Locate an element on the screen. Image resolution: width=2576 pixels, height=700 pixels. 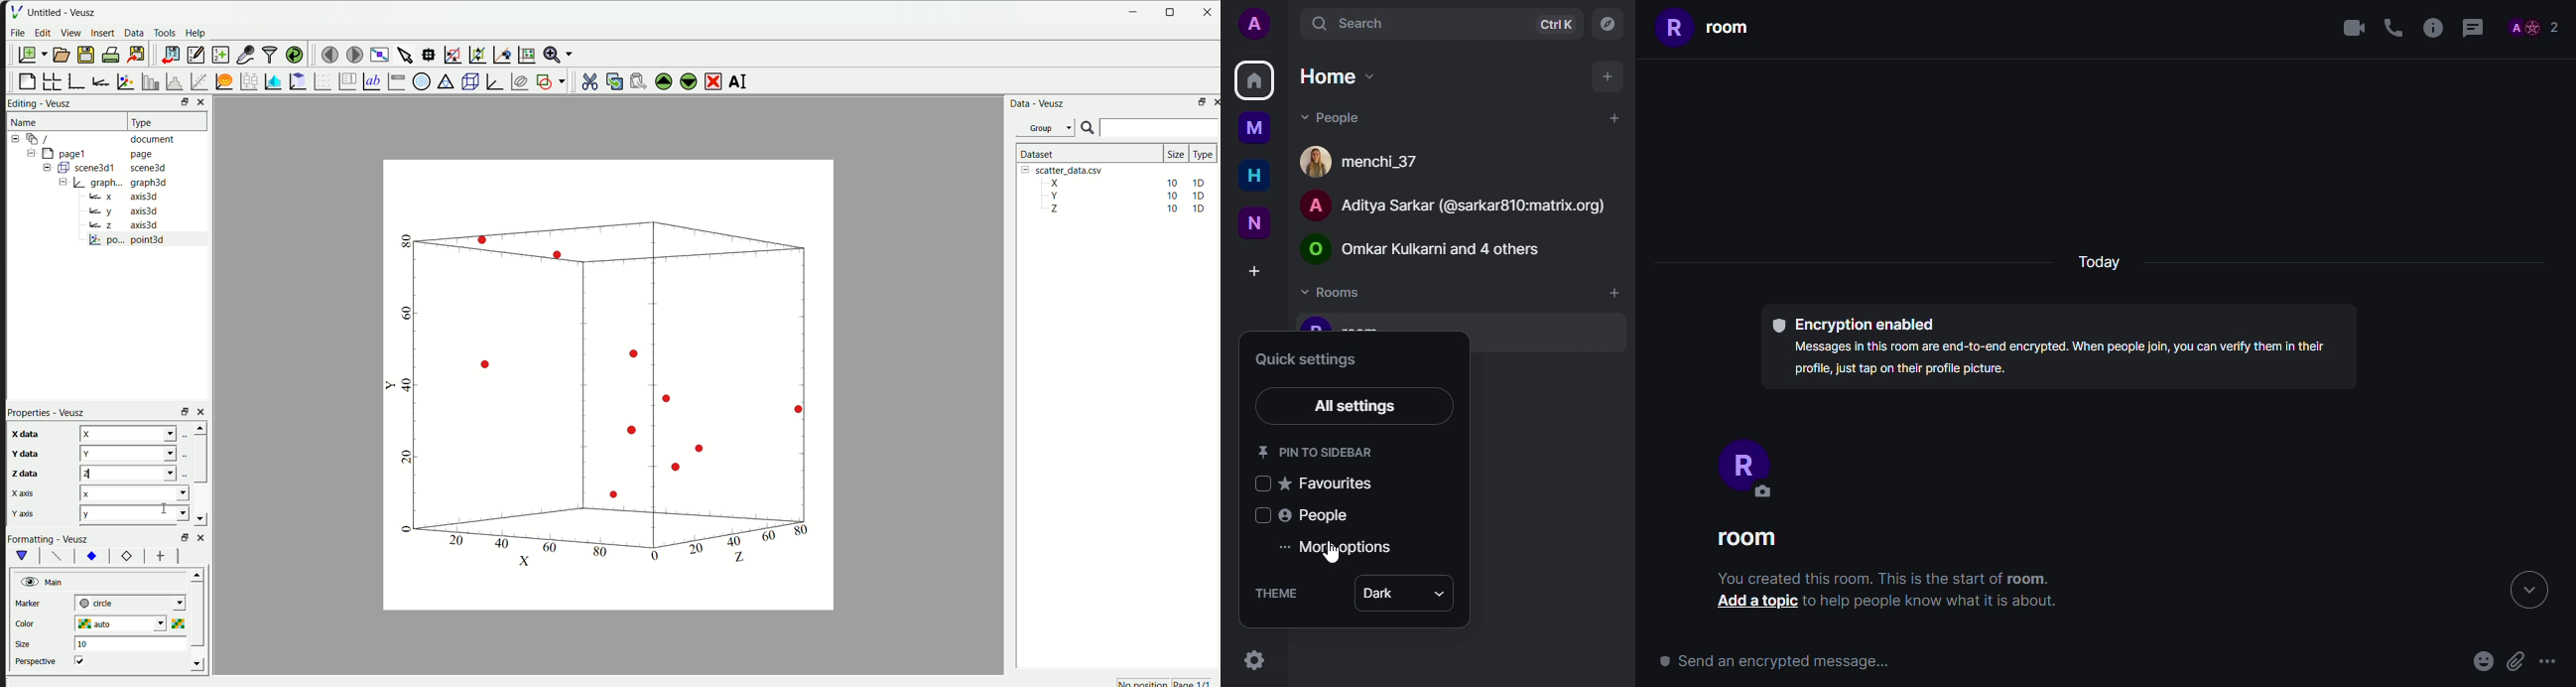
room is located at coordinates (1752, 540).